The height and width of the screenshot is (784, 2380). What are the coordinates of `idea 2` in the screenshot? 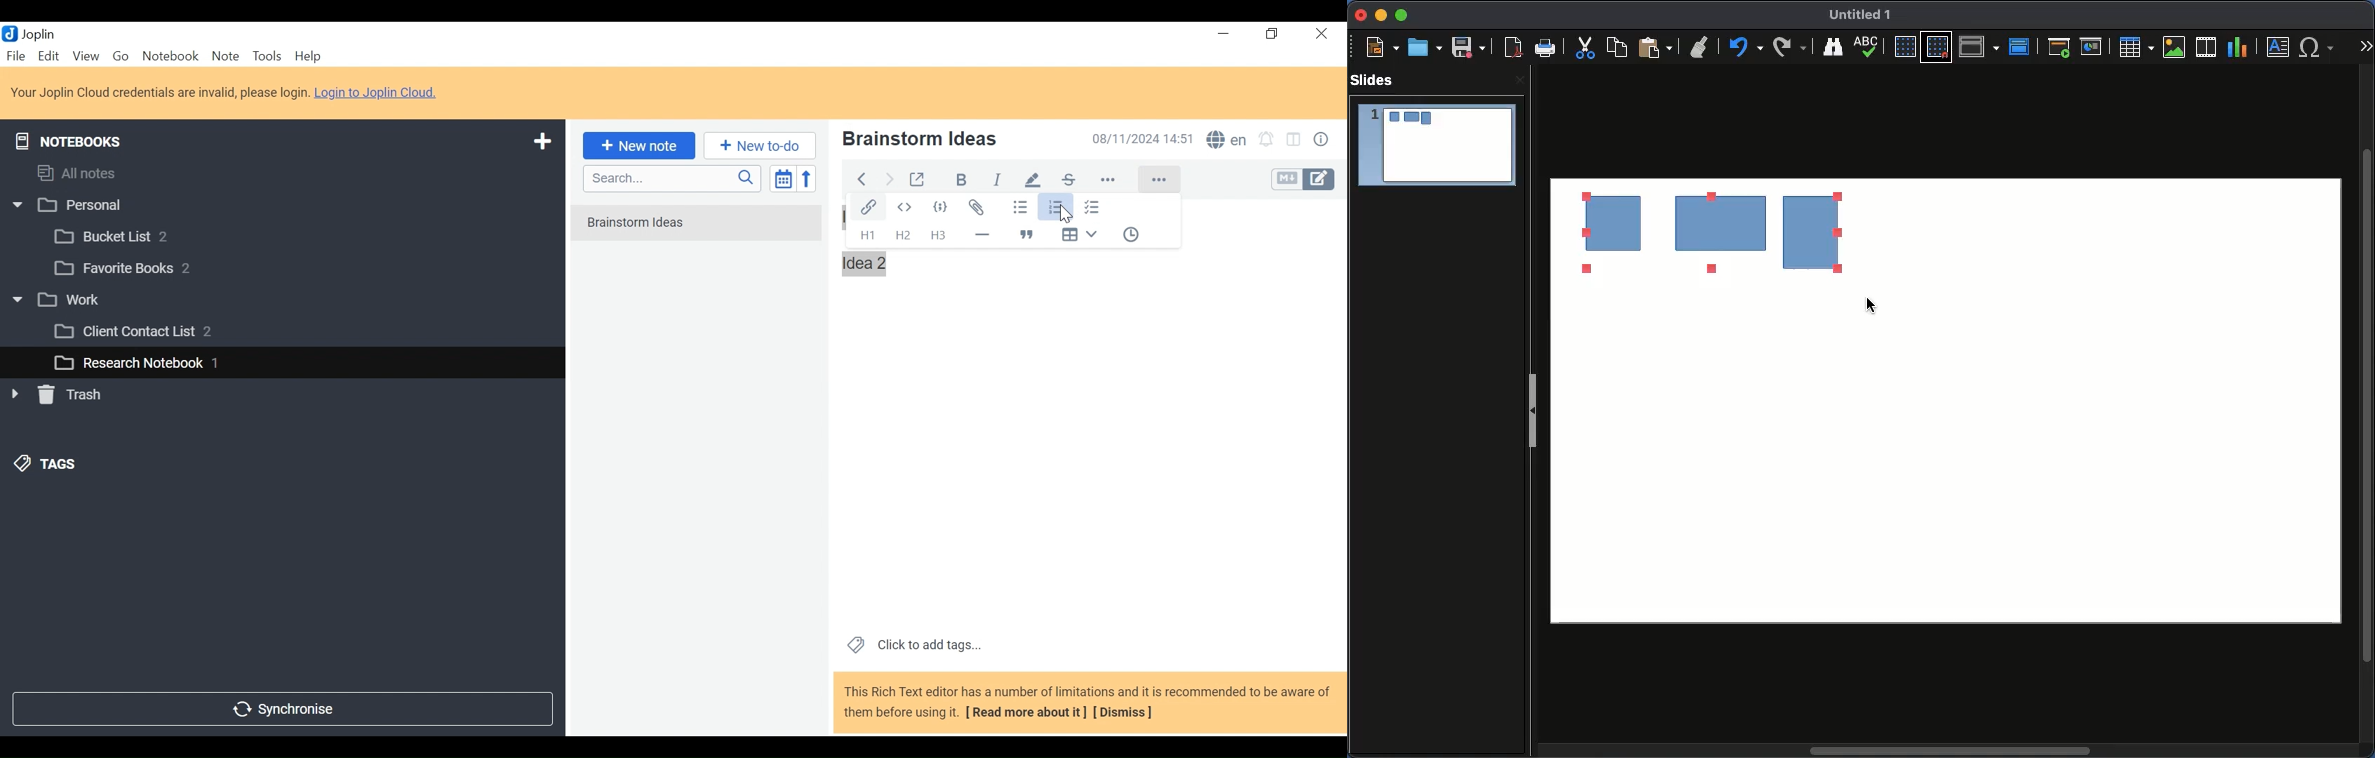 It's located at (865, 265).